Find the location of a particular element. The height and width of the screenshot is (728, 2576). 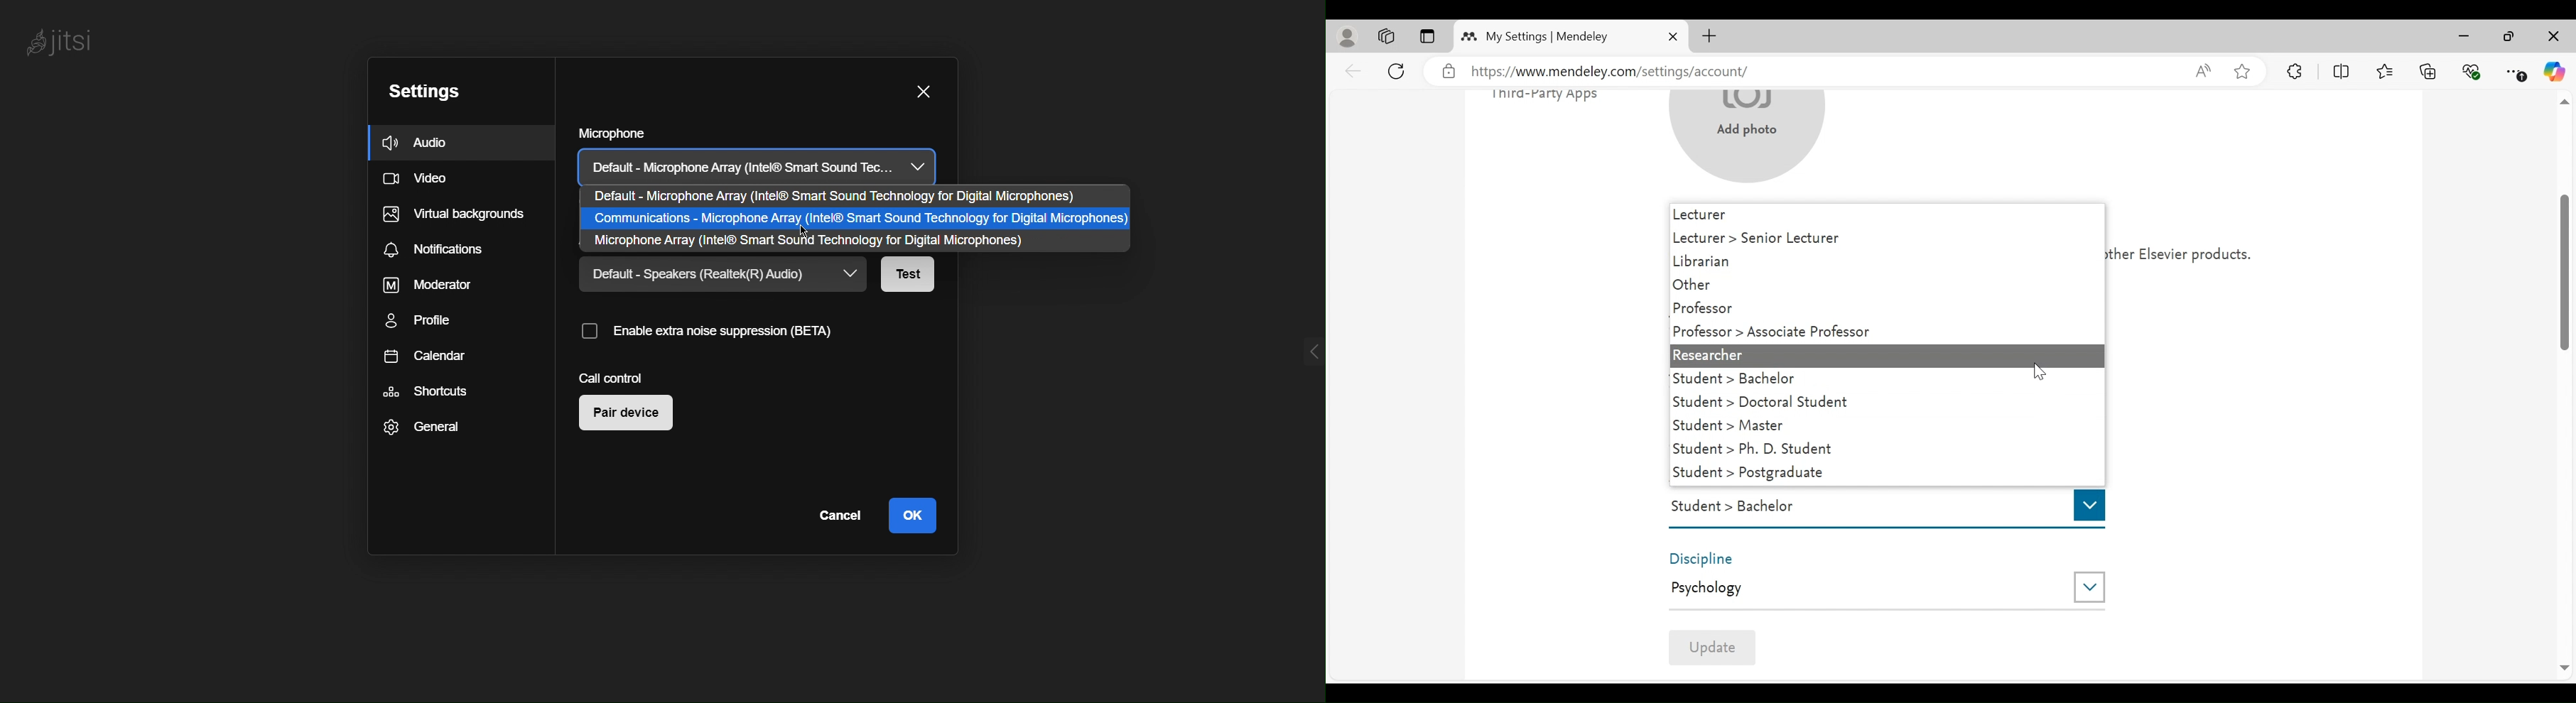

Checkbox is located at coordinates (588, 329).